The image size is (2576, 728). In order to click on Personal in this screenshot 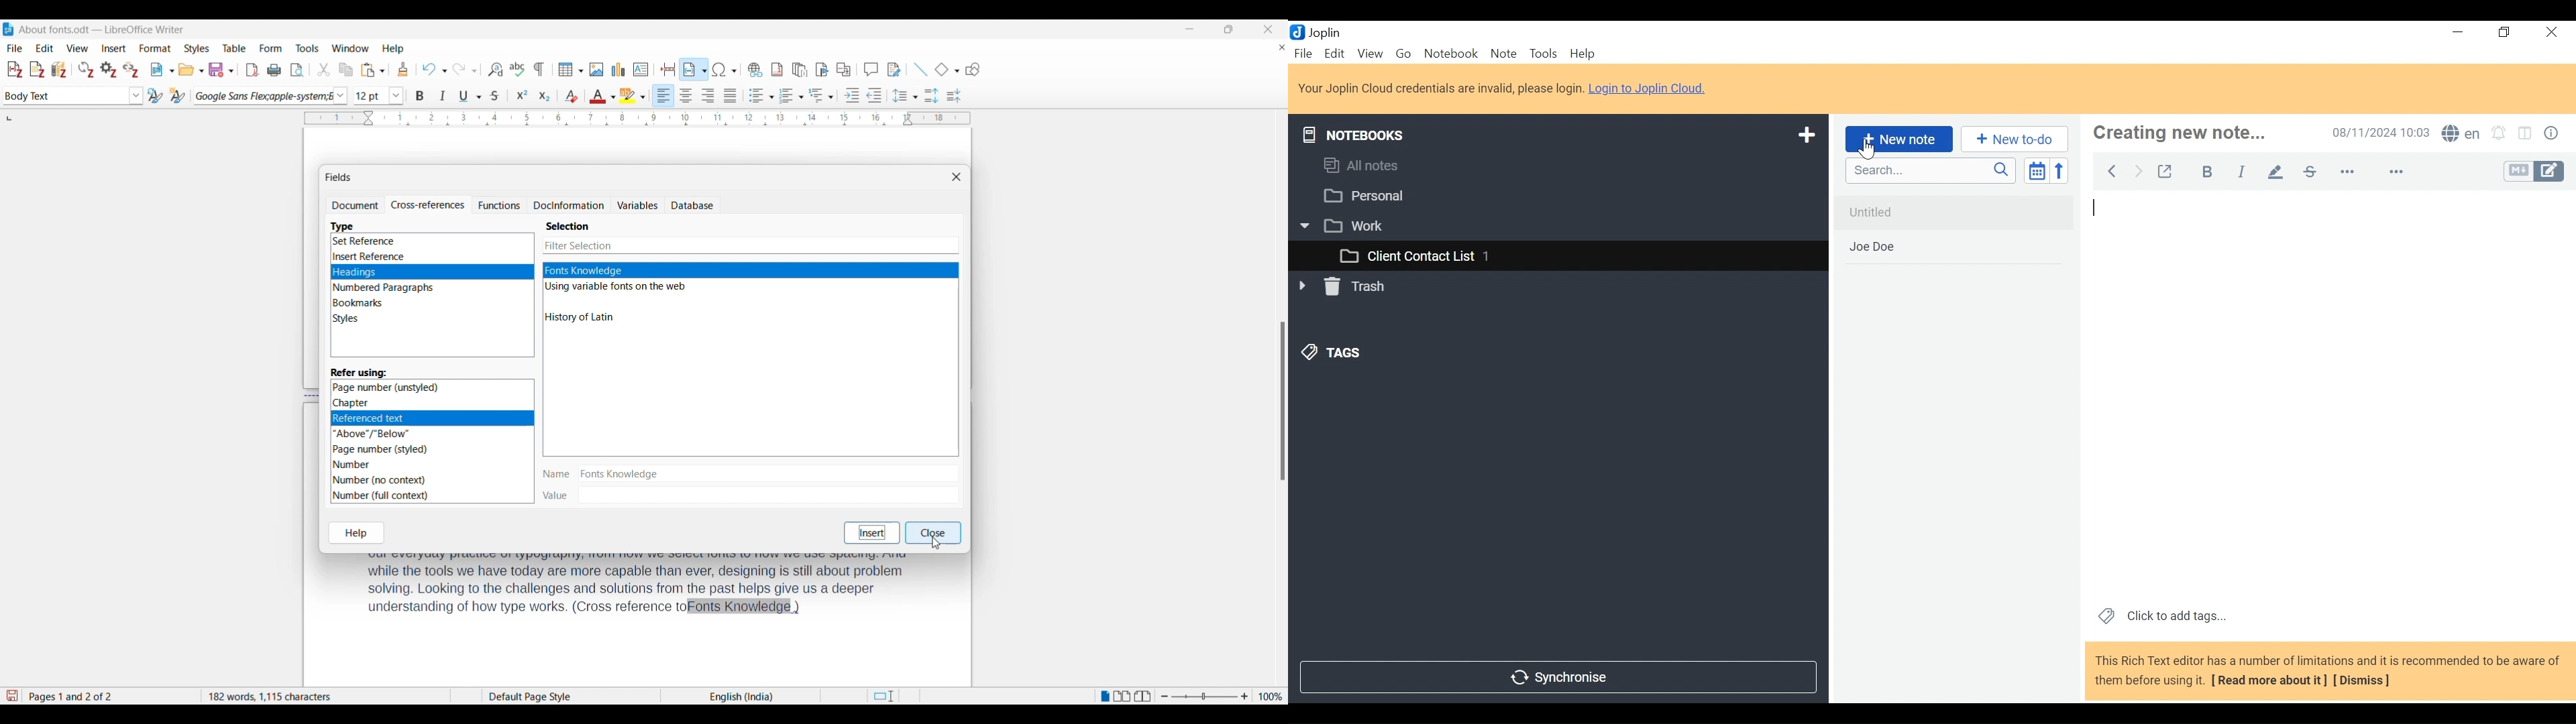, I will do `click(1554, 196)`.